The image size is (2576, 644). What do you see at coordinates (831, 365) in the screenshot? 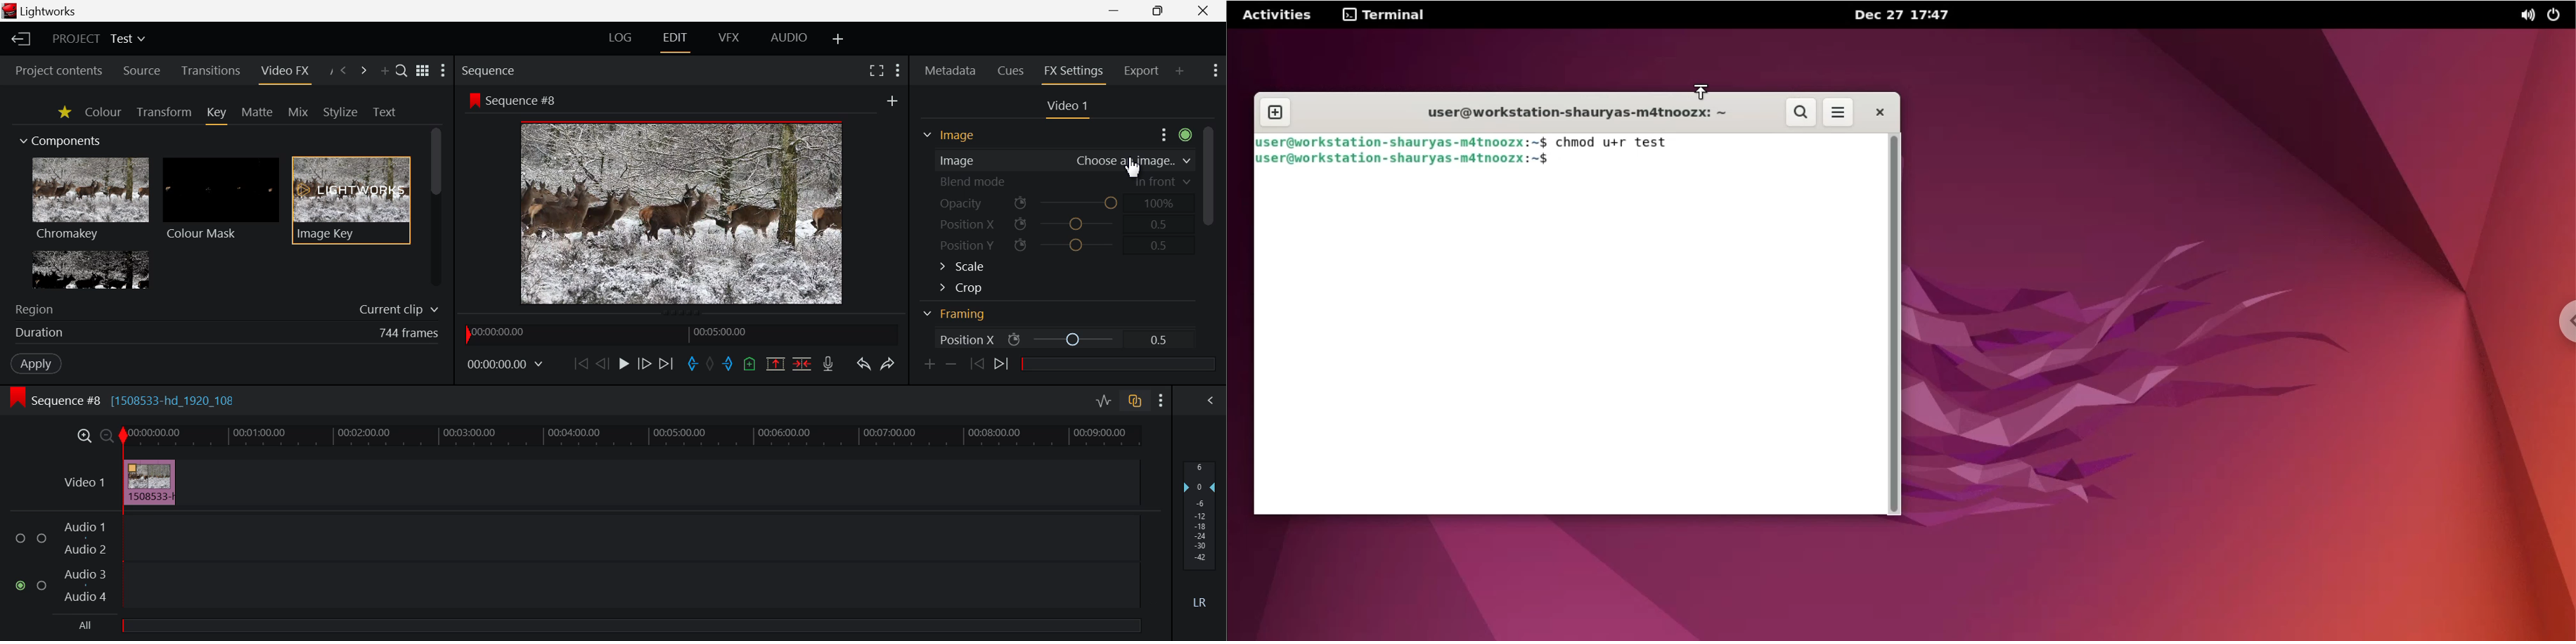
I see `Record Voiceover` at bounding box center [831, 365].